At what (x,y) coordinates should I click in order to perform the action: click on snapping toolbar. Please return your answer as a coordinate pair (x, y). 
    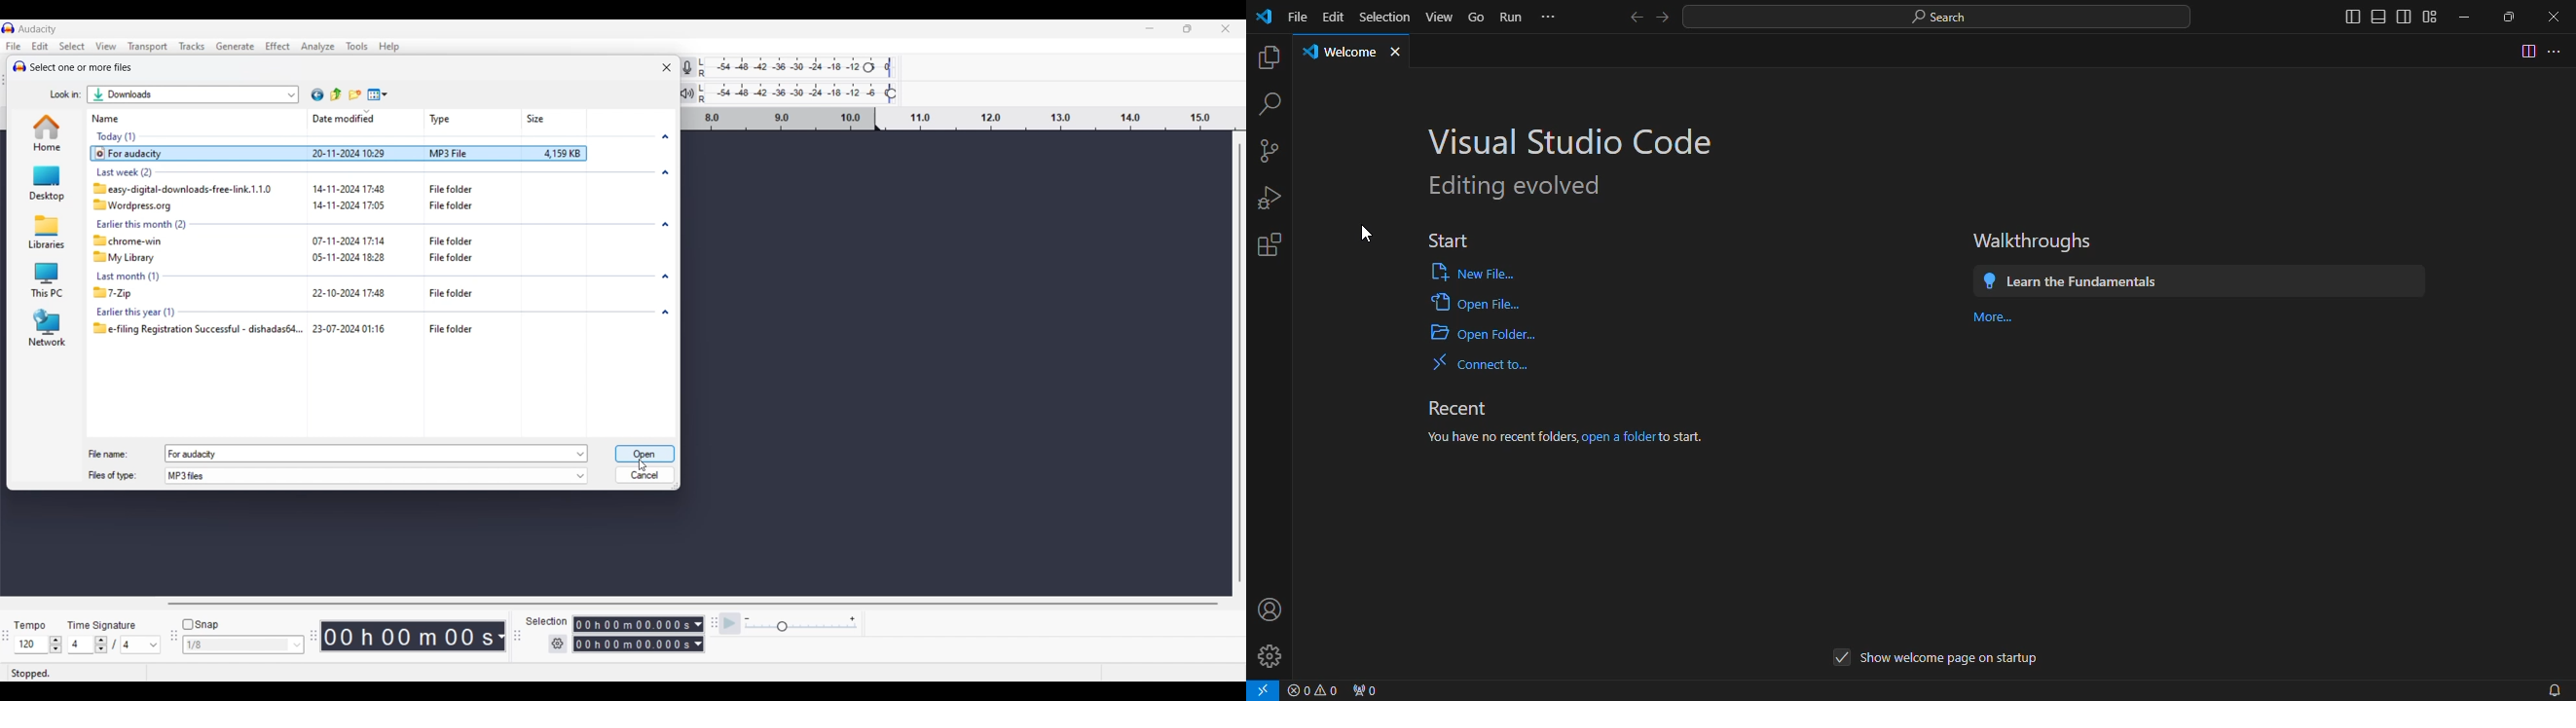
    Looking at the image, I should click on (171, 643).